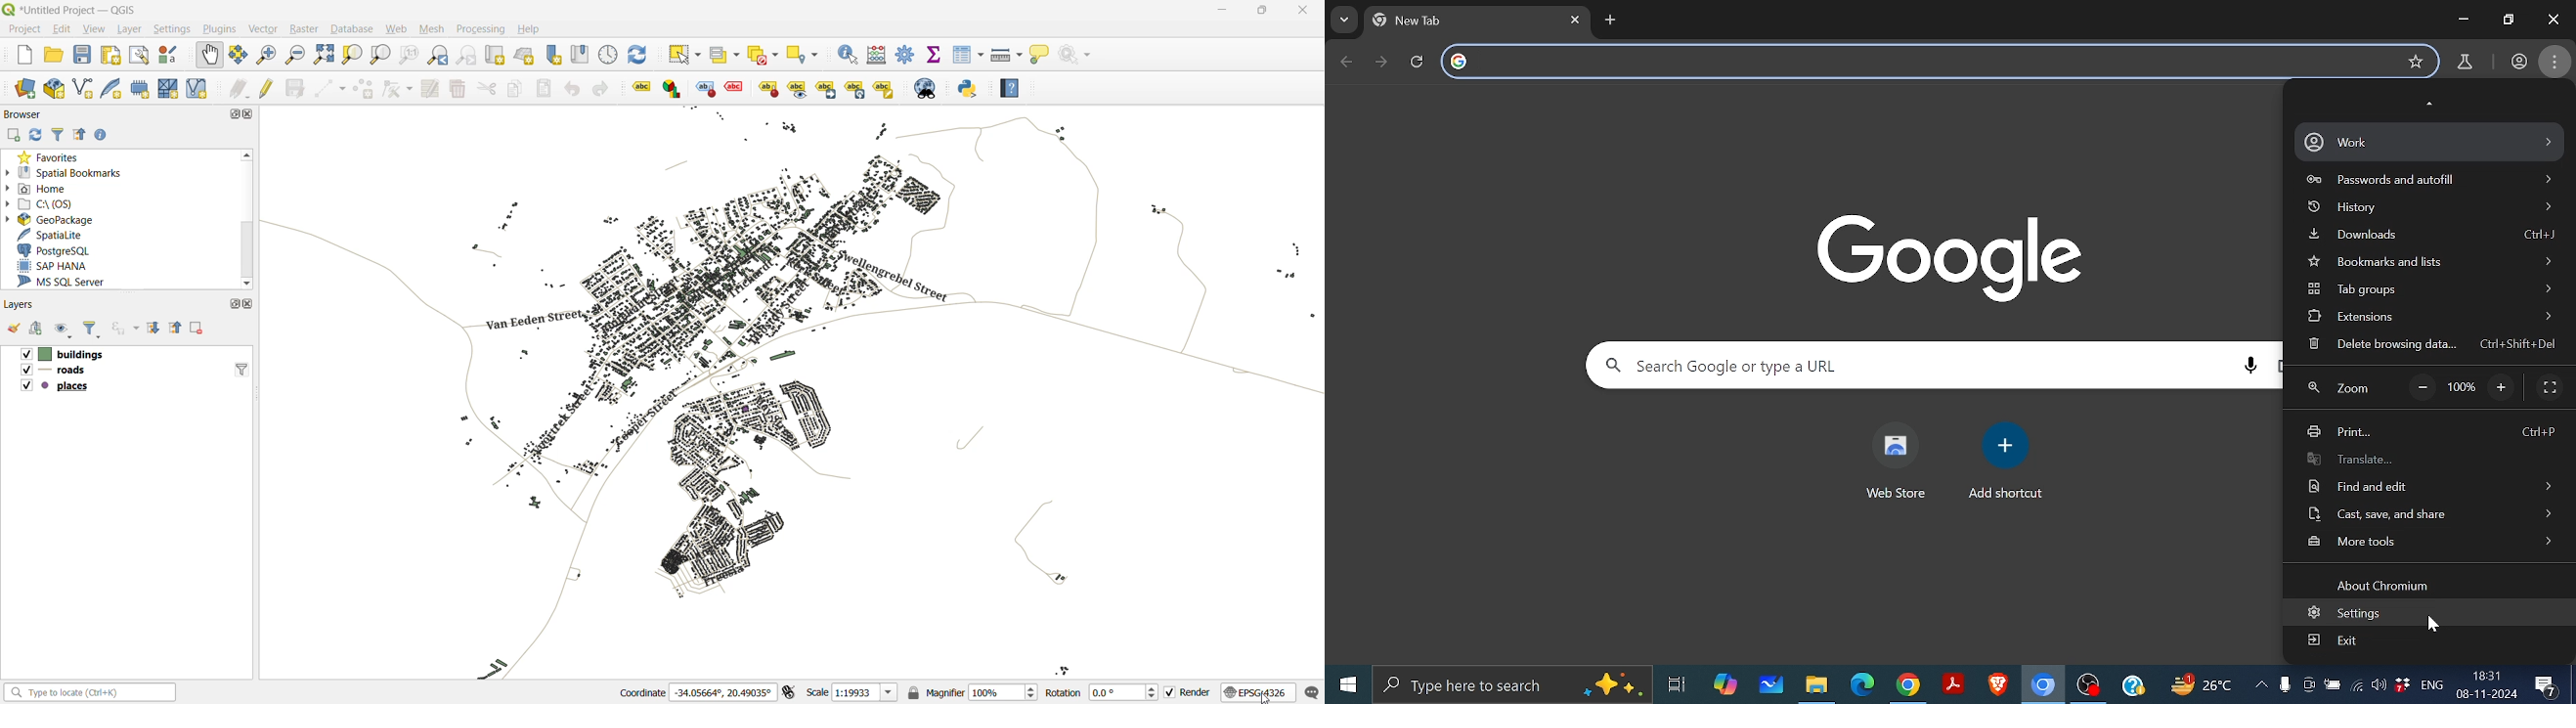 The width and height of the screenshot is (2576, 728). I want to click on change label properties, so click(885, 90).